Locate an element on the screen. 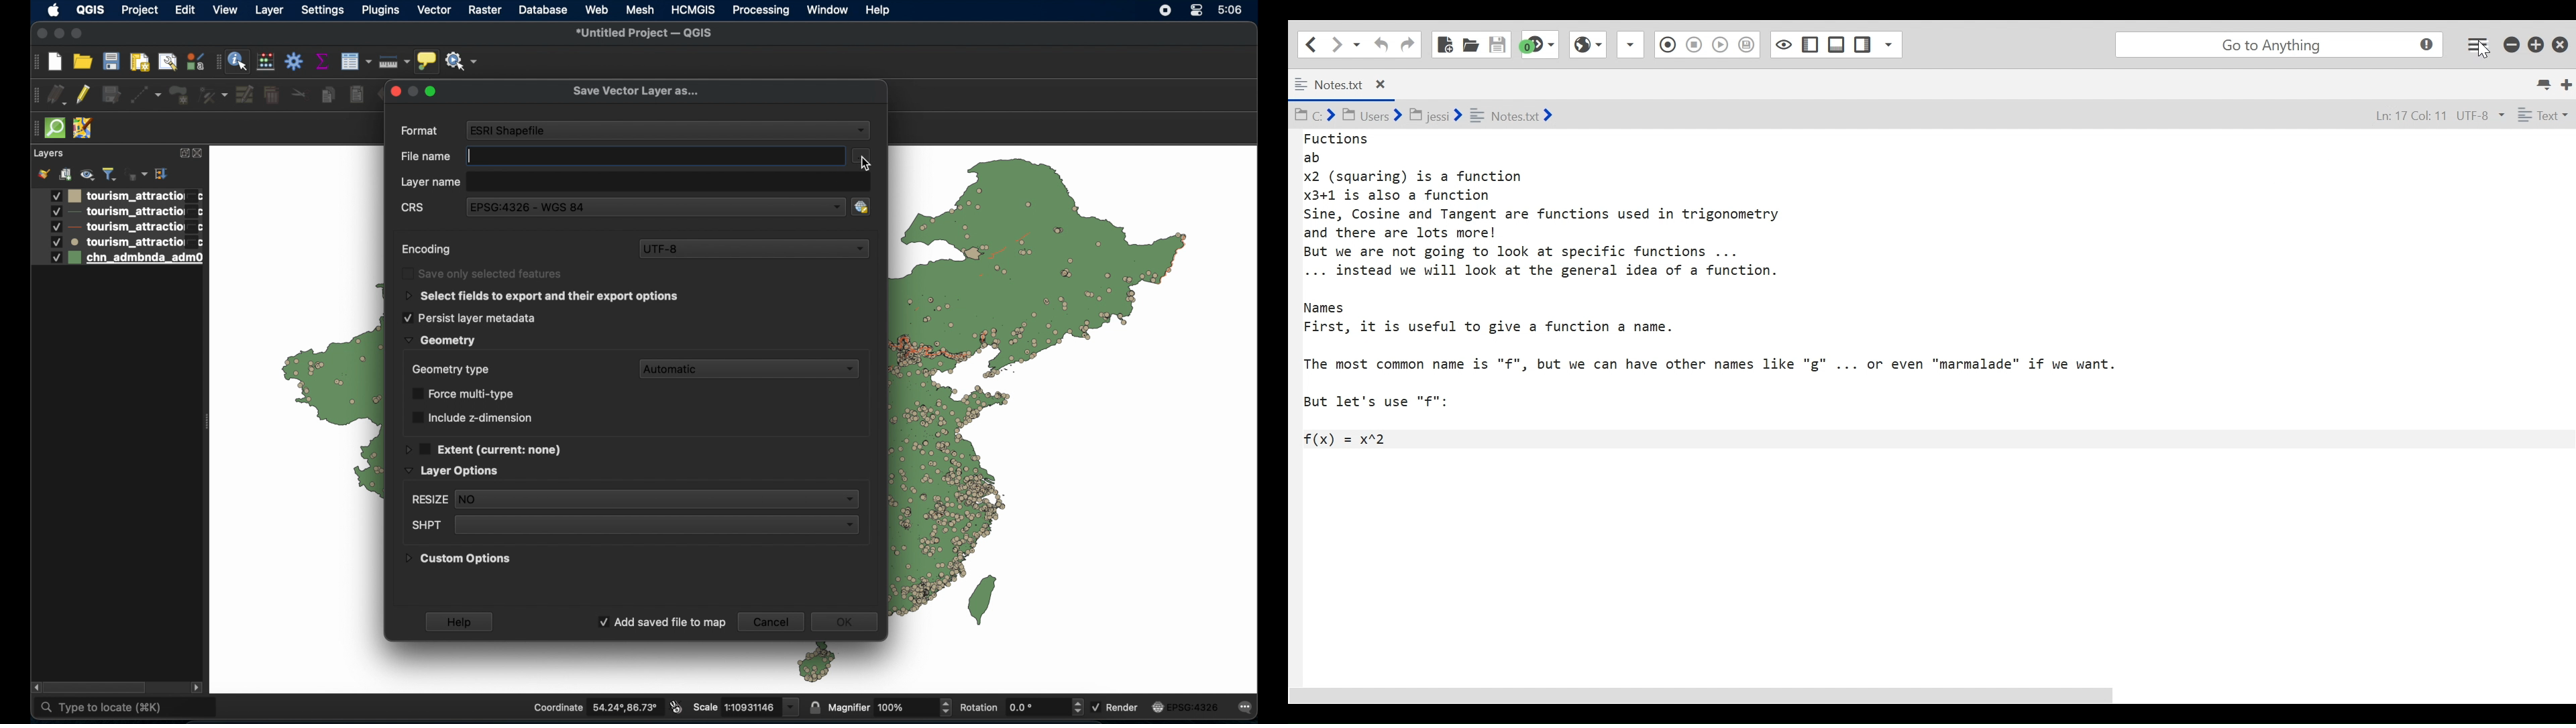 The height and width of the screenshot is (728, 2576). layer name is located at coordinates (430, 183).